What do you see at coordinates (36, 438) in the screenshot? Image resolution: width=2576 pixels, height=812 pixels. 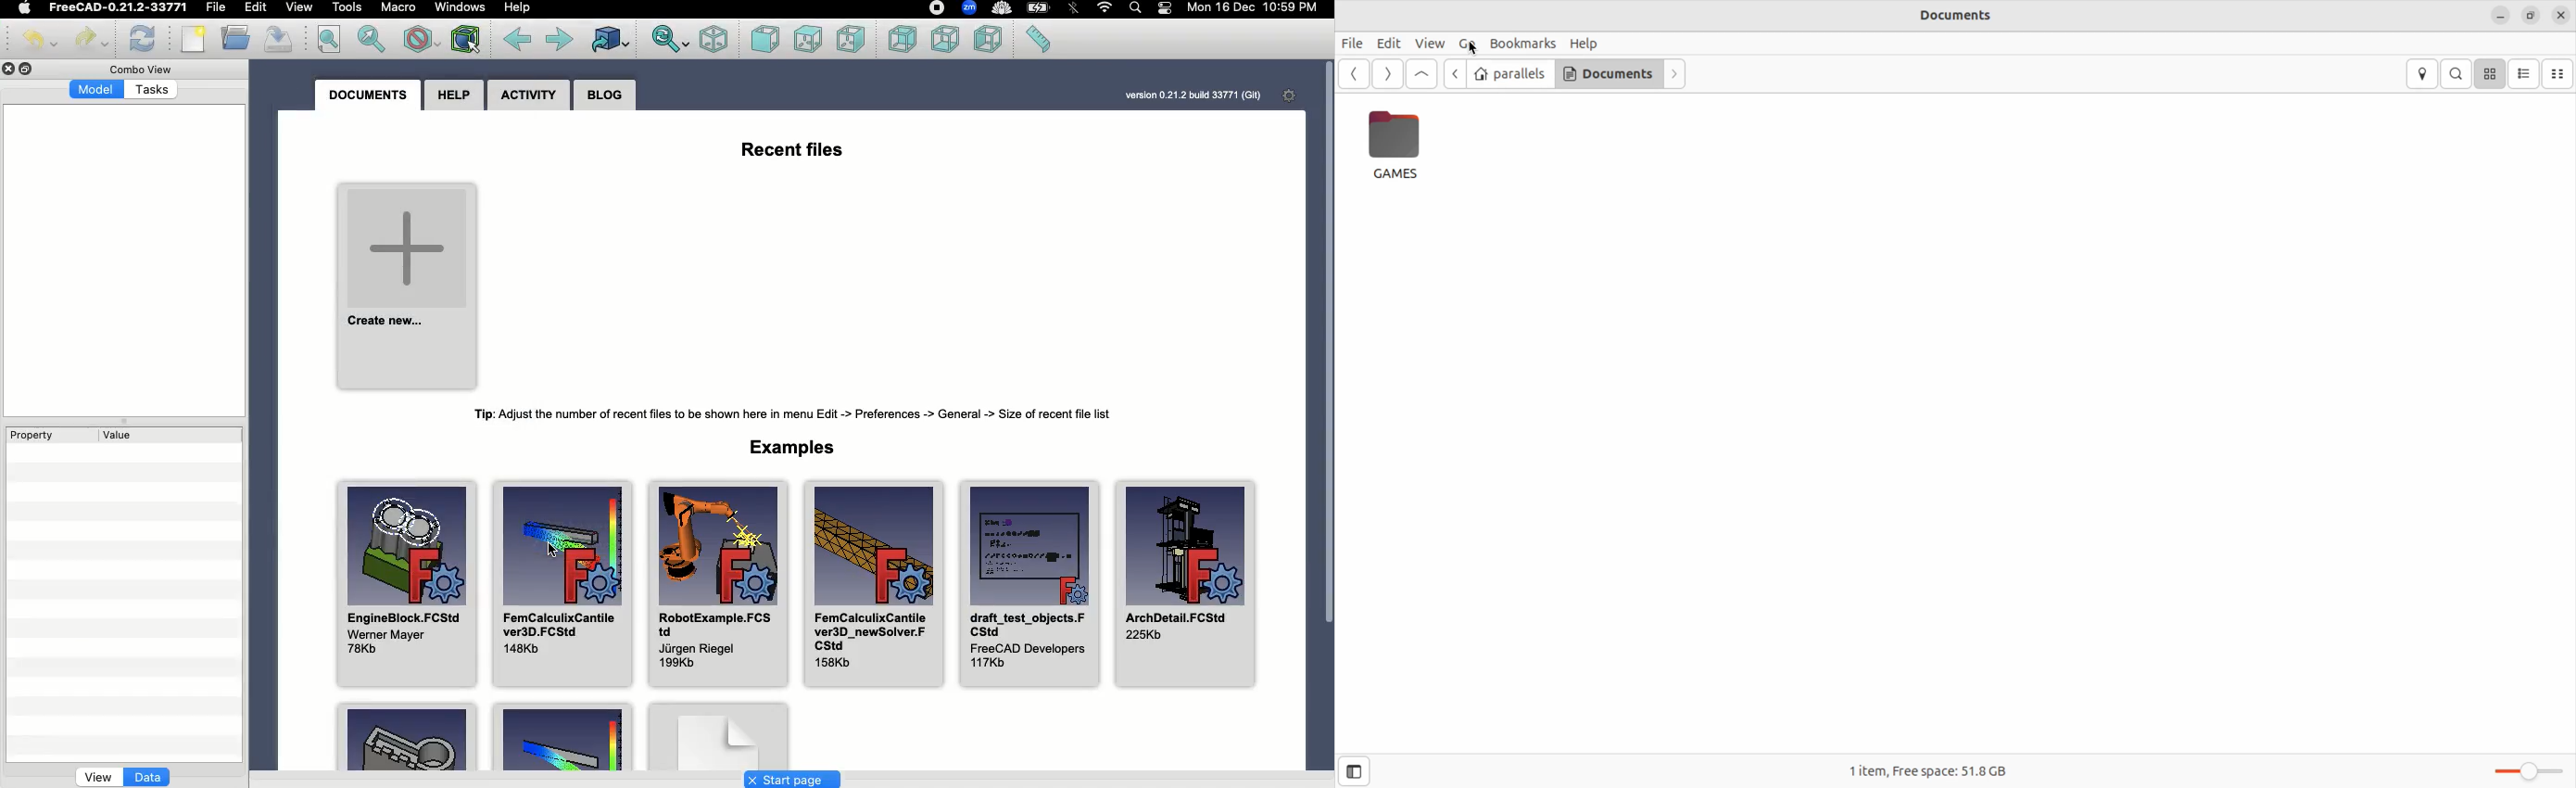 I see `Property` at bounding box center [36, 438].